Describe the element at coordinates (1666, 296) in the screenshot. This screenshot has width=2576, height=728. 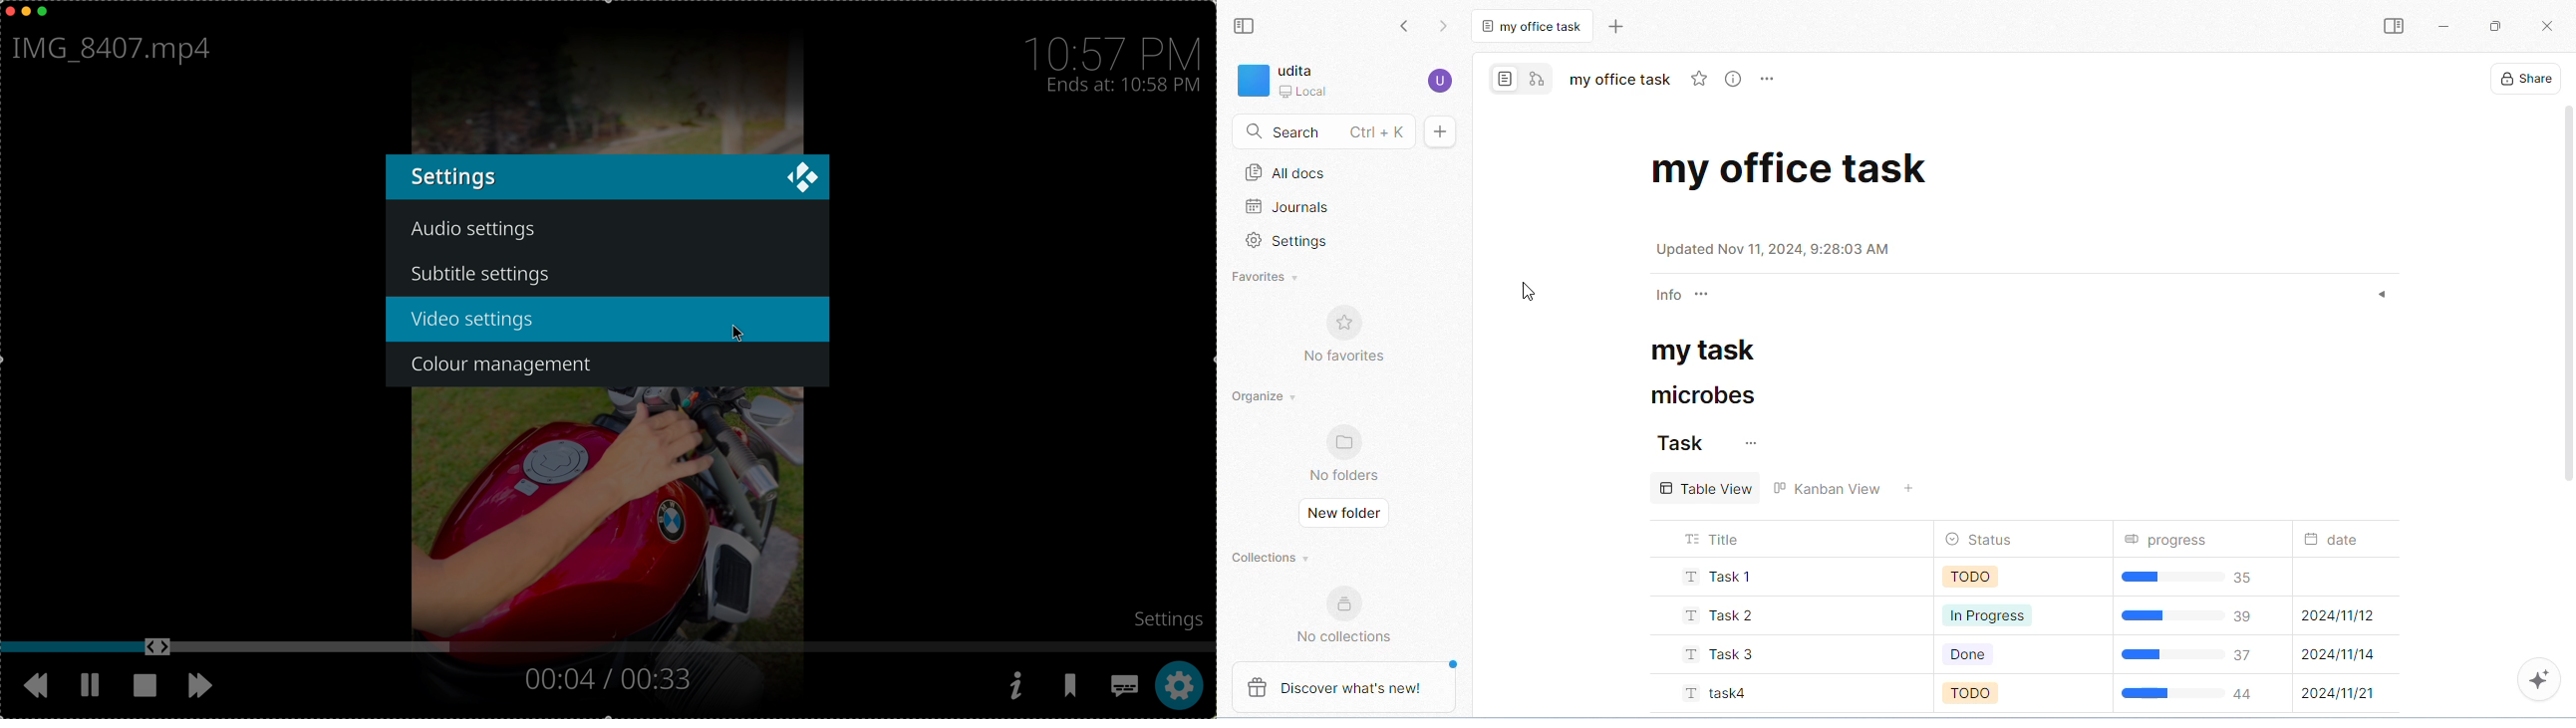
I see `info` at that location.